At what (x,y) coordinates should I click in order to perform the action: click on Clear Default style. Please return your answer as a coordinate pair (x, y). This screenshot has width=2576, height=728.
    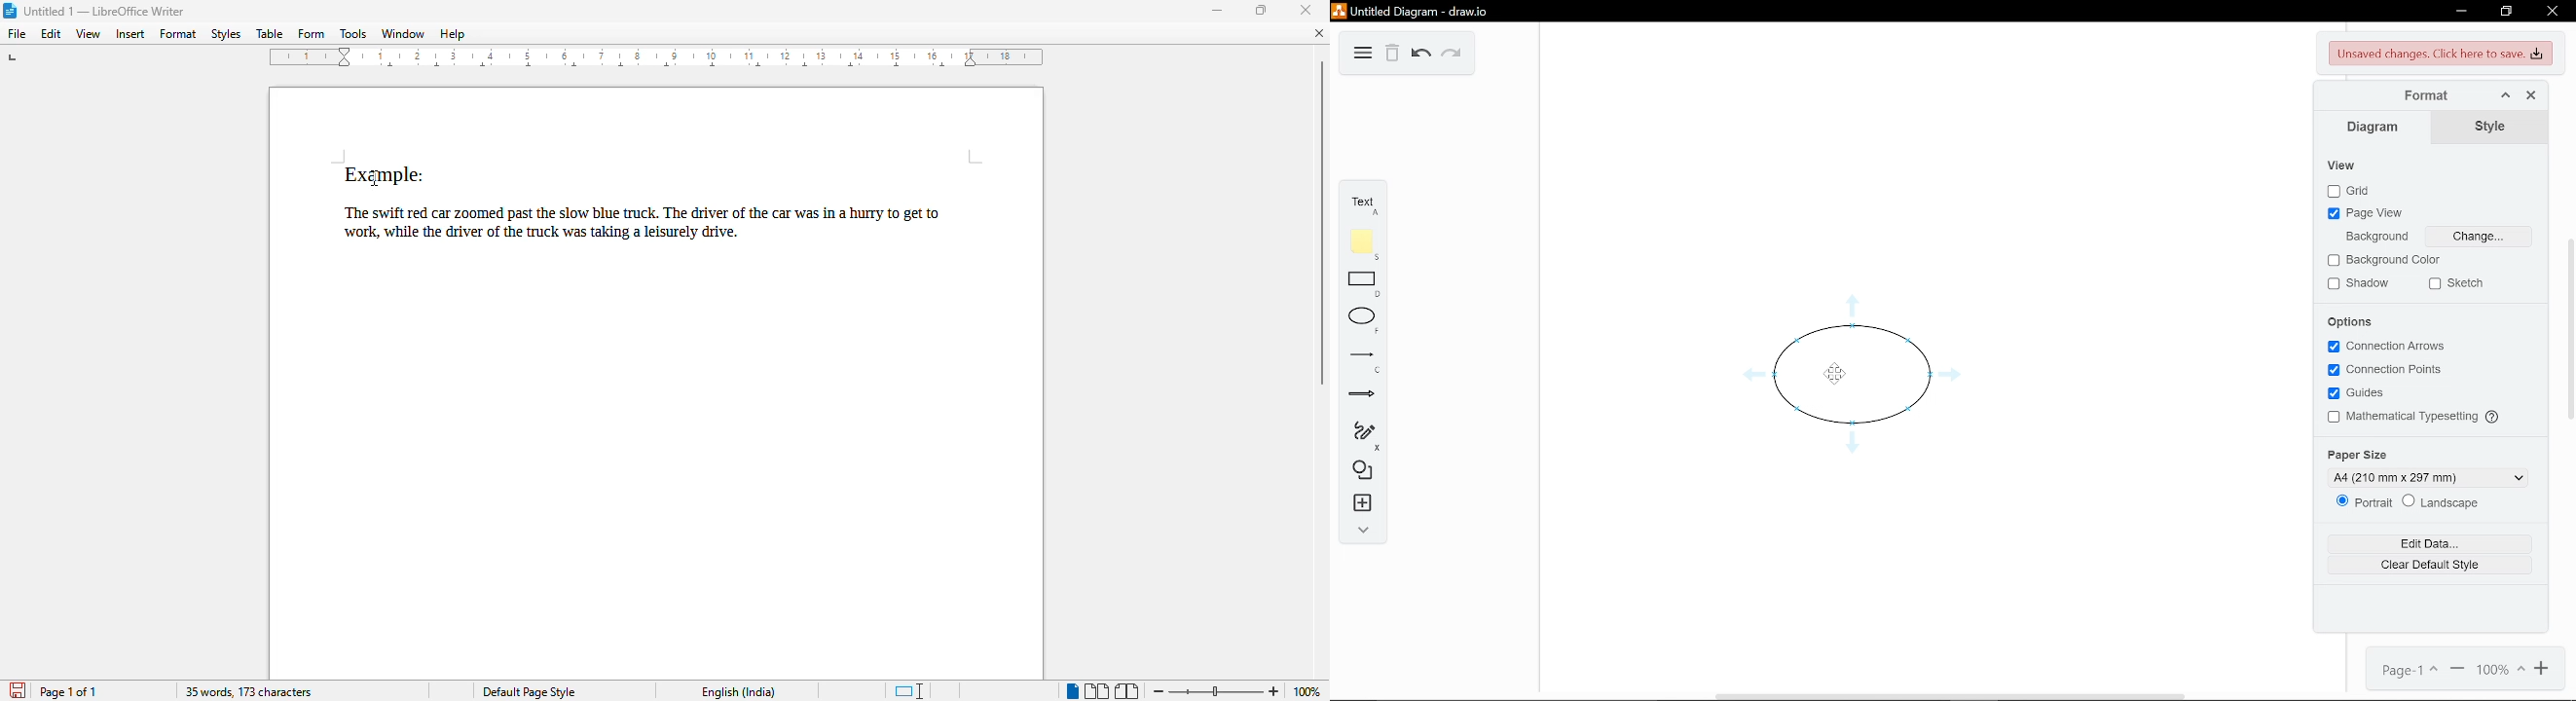
    Looking at the image, I should click on (2437, 563).